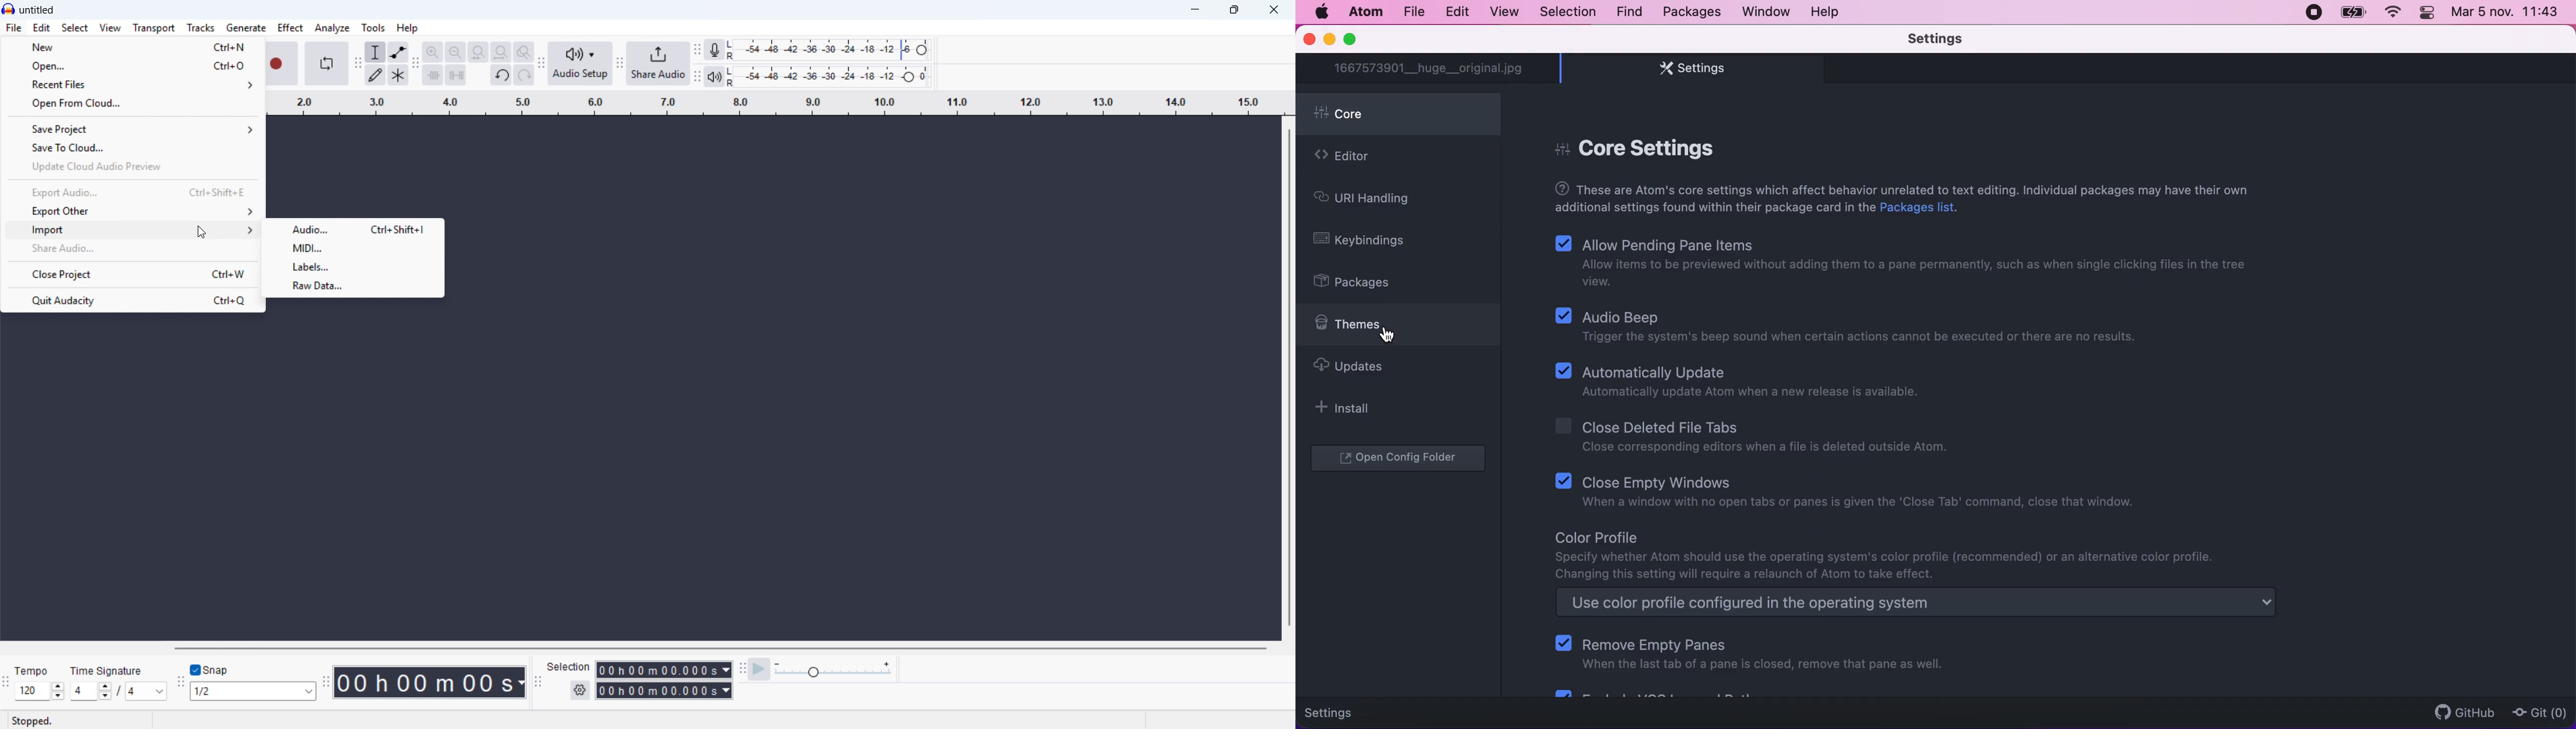 The width and height of the screenshot is (2576, 756). I want to click on Audio setup , so click(580, 63).